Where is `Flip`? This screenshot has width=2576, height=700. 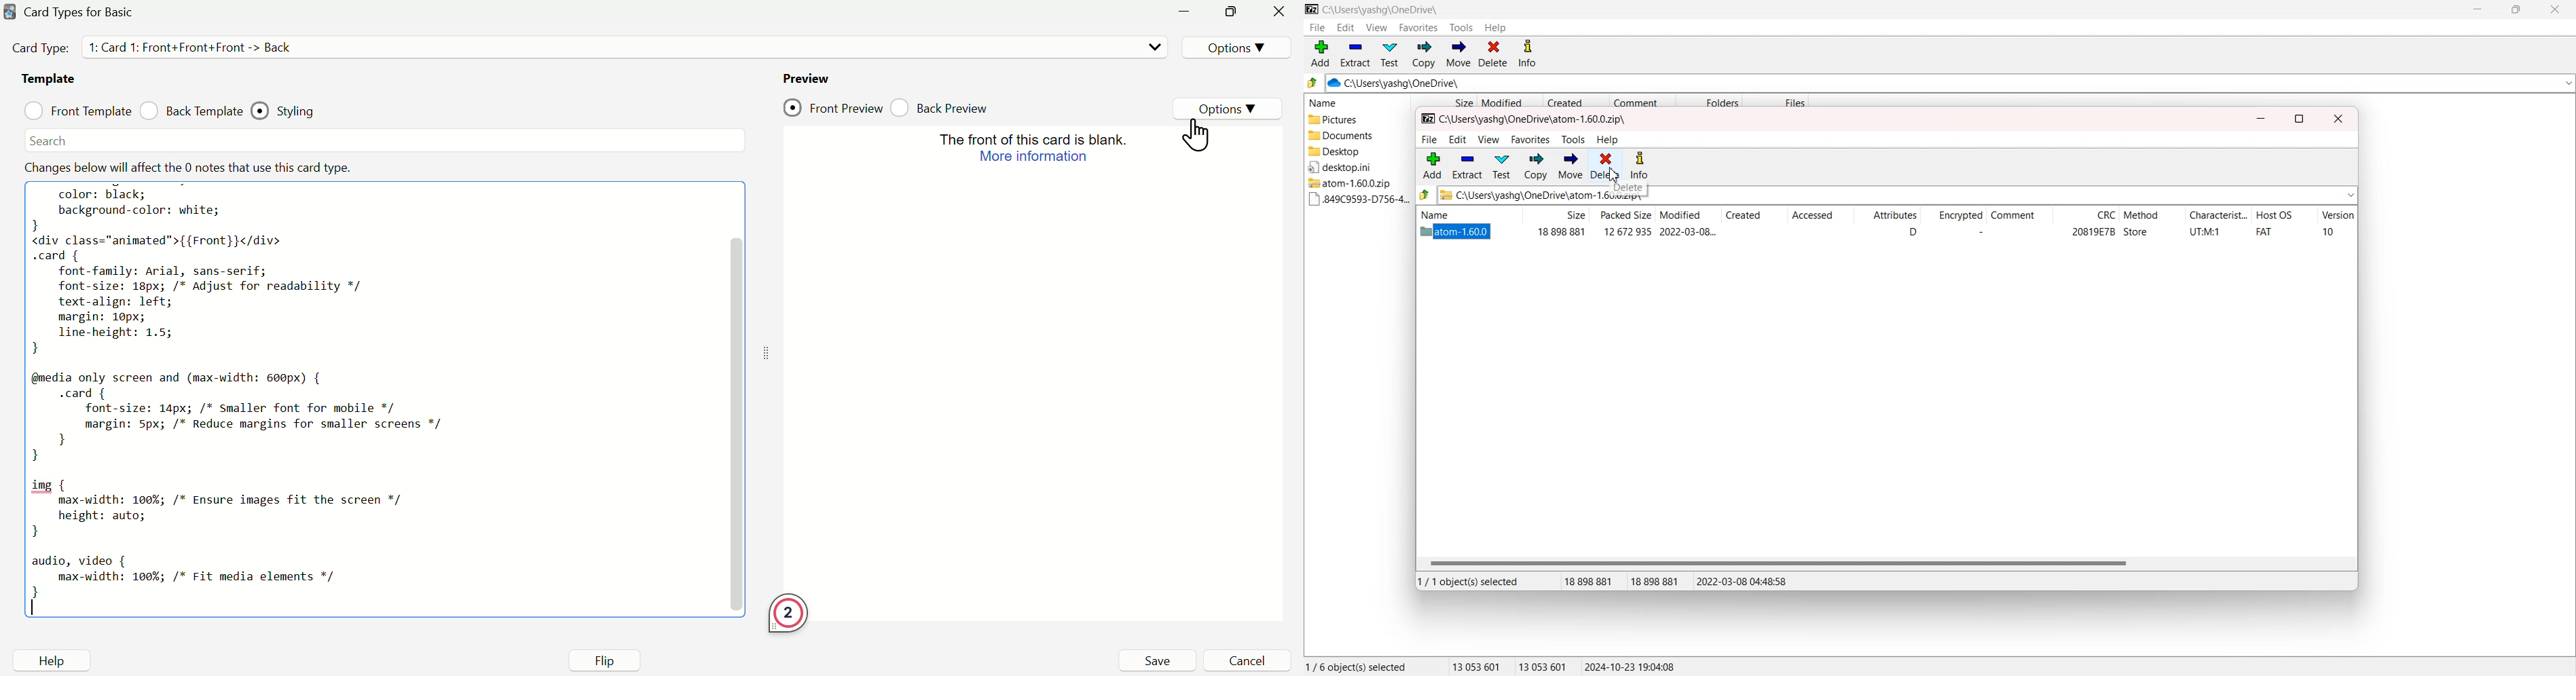 Flip is located at coordinates (608, 659).